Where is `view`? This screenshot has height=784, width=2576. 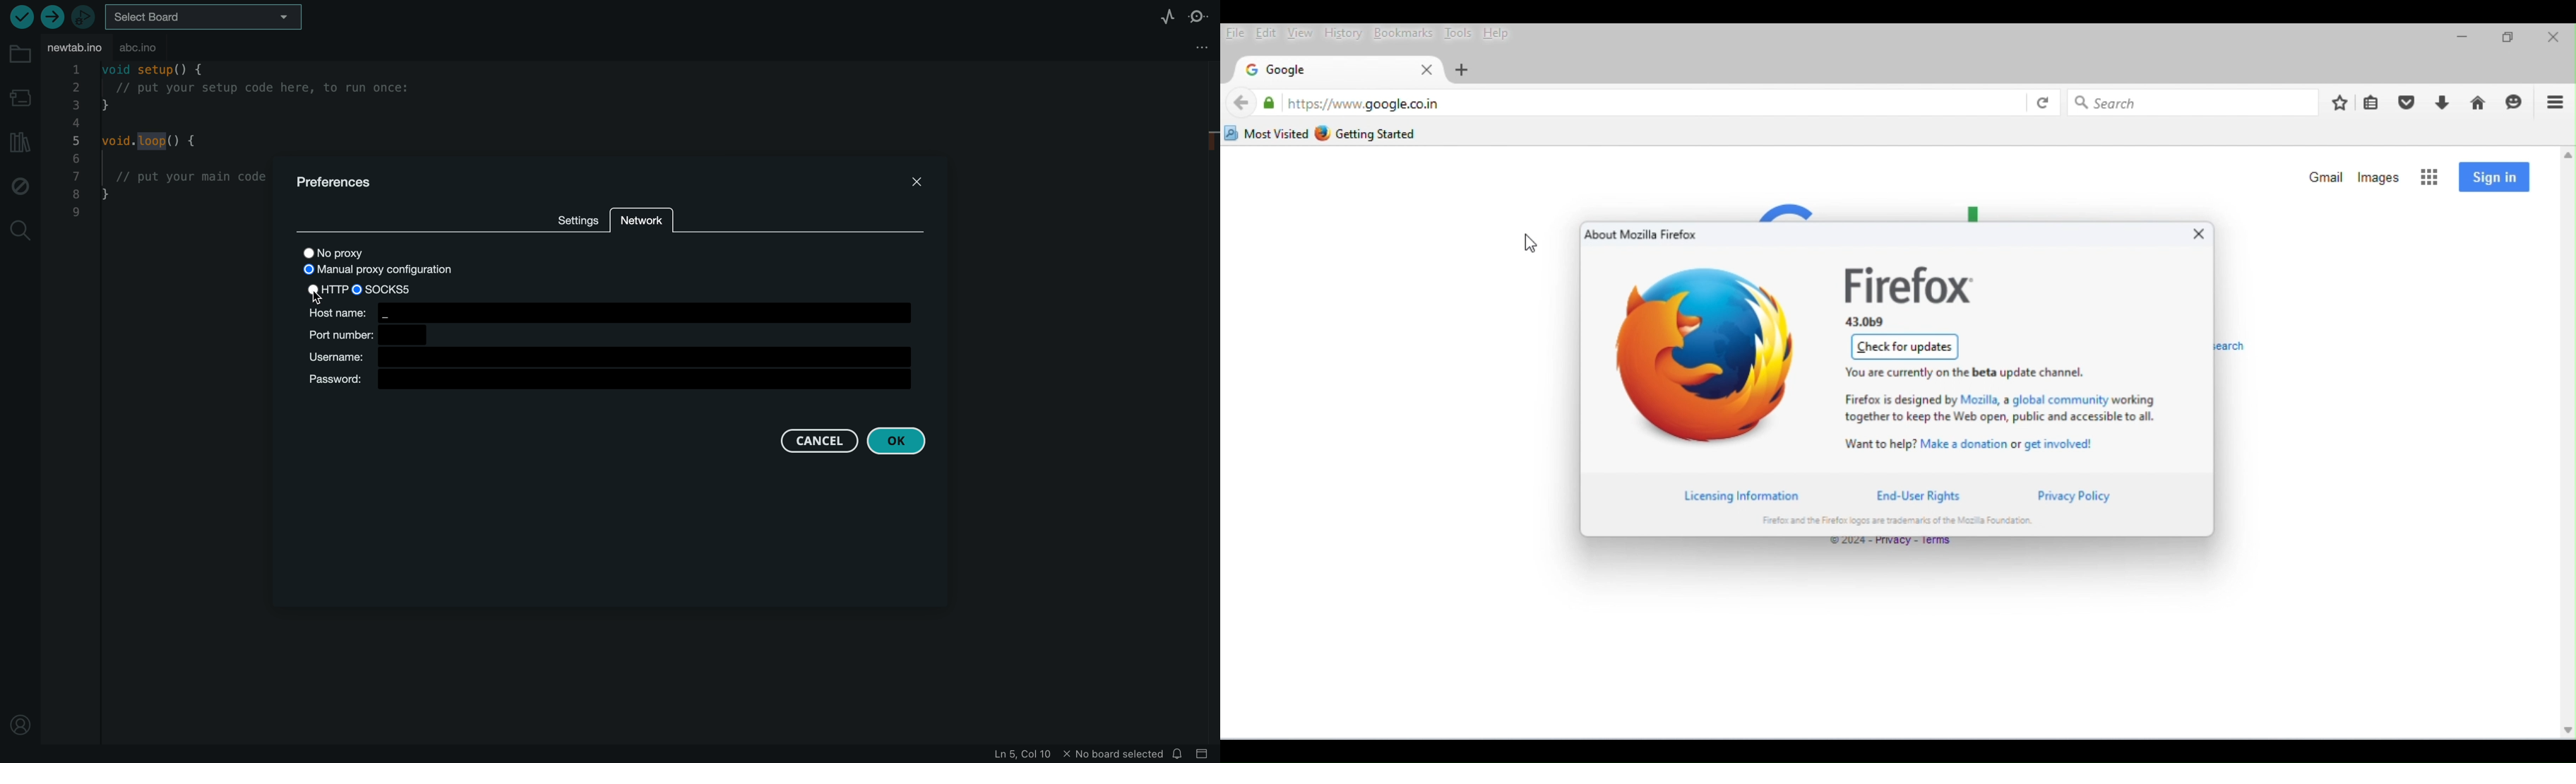 view is located at coordinates (1299, 33).